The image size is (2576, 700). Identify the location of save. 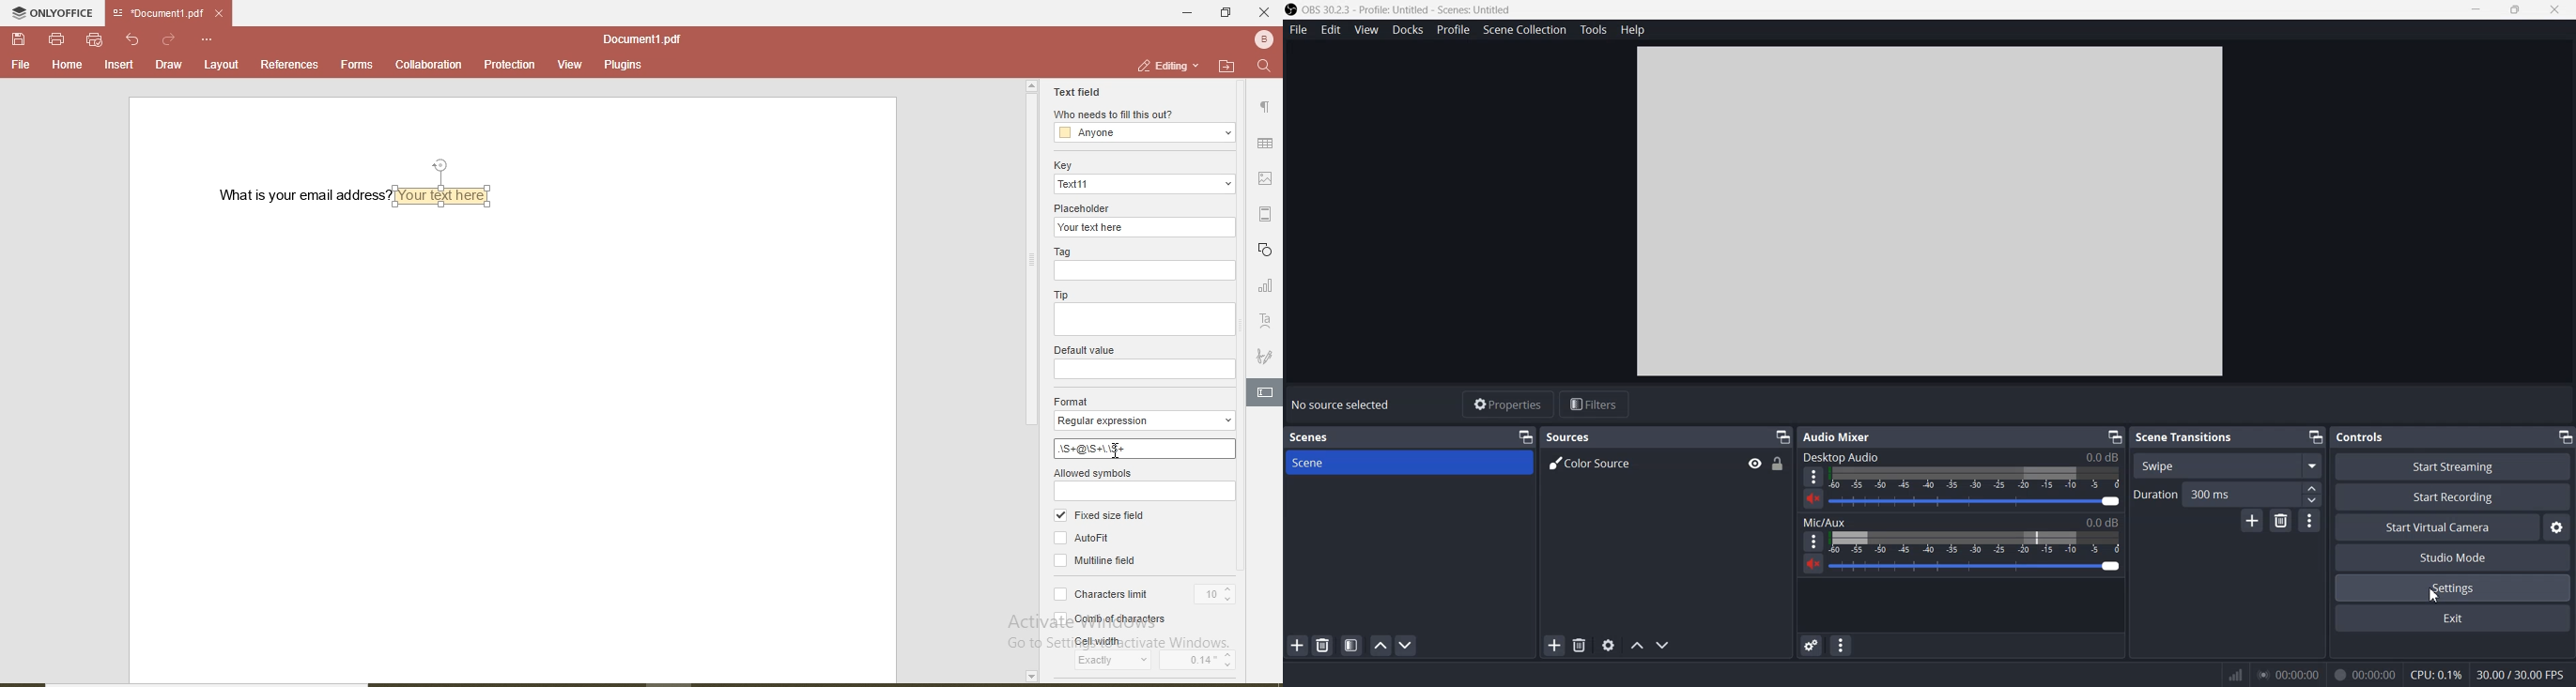
(21, 40).